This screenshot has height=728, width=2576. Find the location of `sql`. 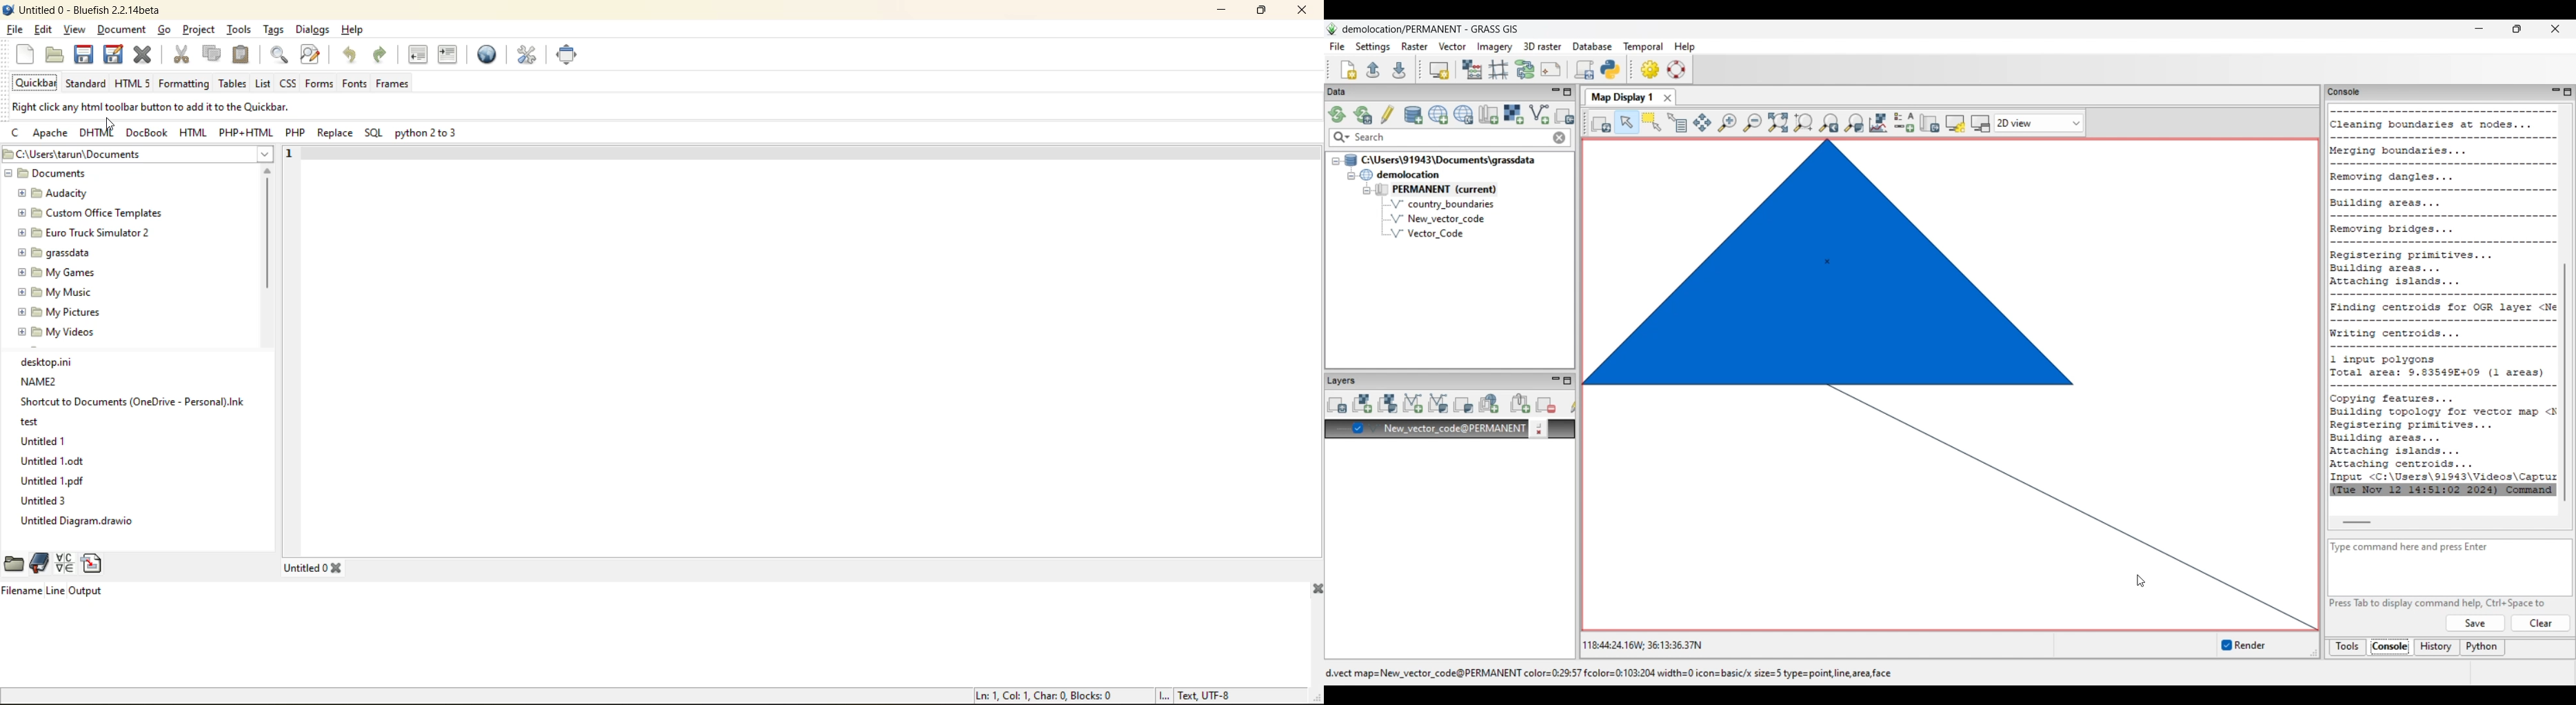

sql is located at coordinates (376, 134).